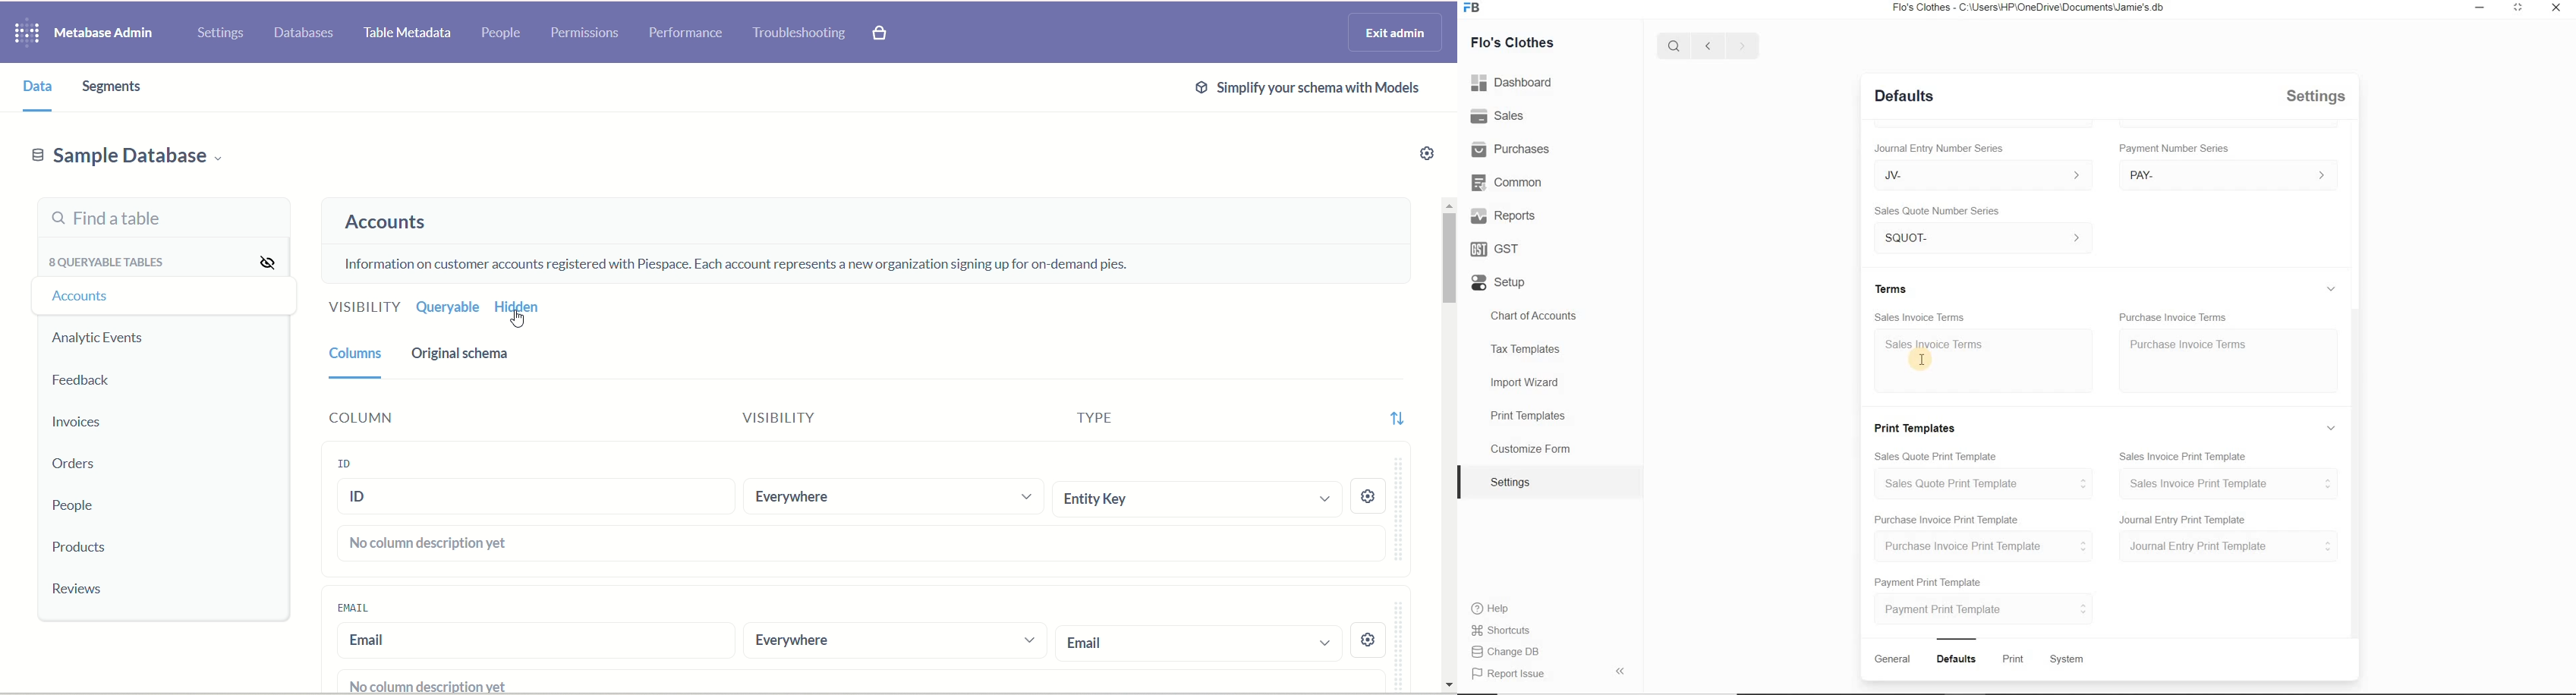  What do you see at coordinates (2033, 9) in the screenshot?
I see `Flo's Clothes - C:\Users\HP\OneDrive\Documents\Jamie's.db` at bounding box center [2033, 9].